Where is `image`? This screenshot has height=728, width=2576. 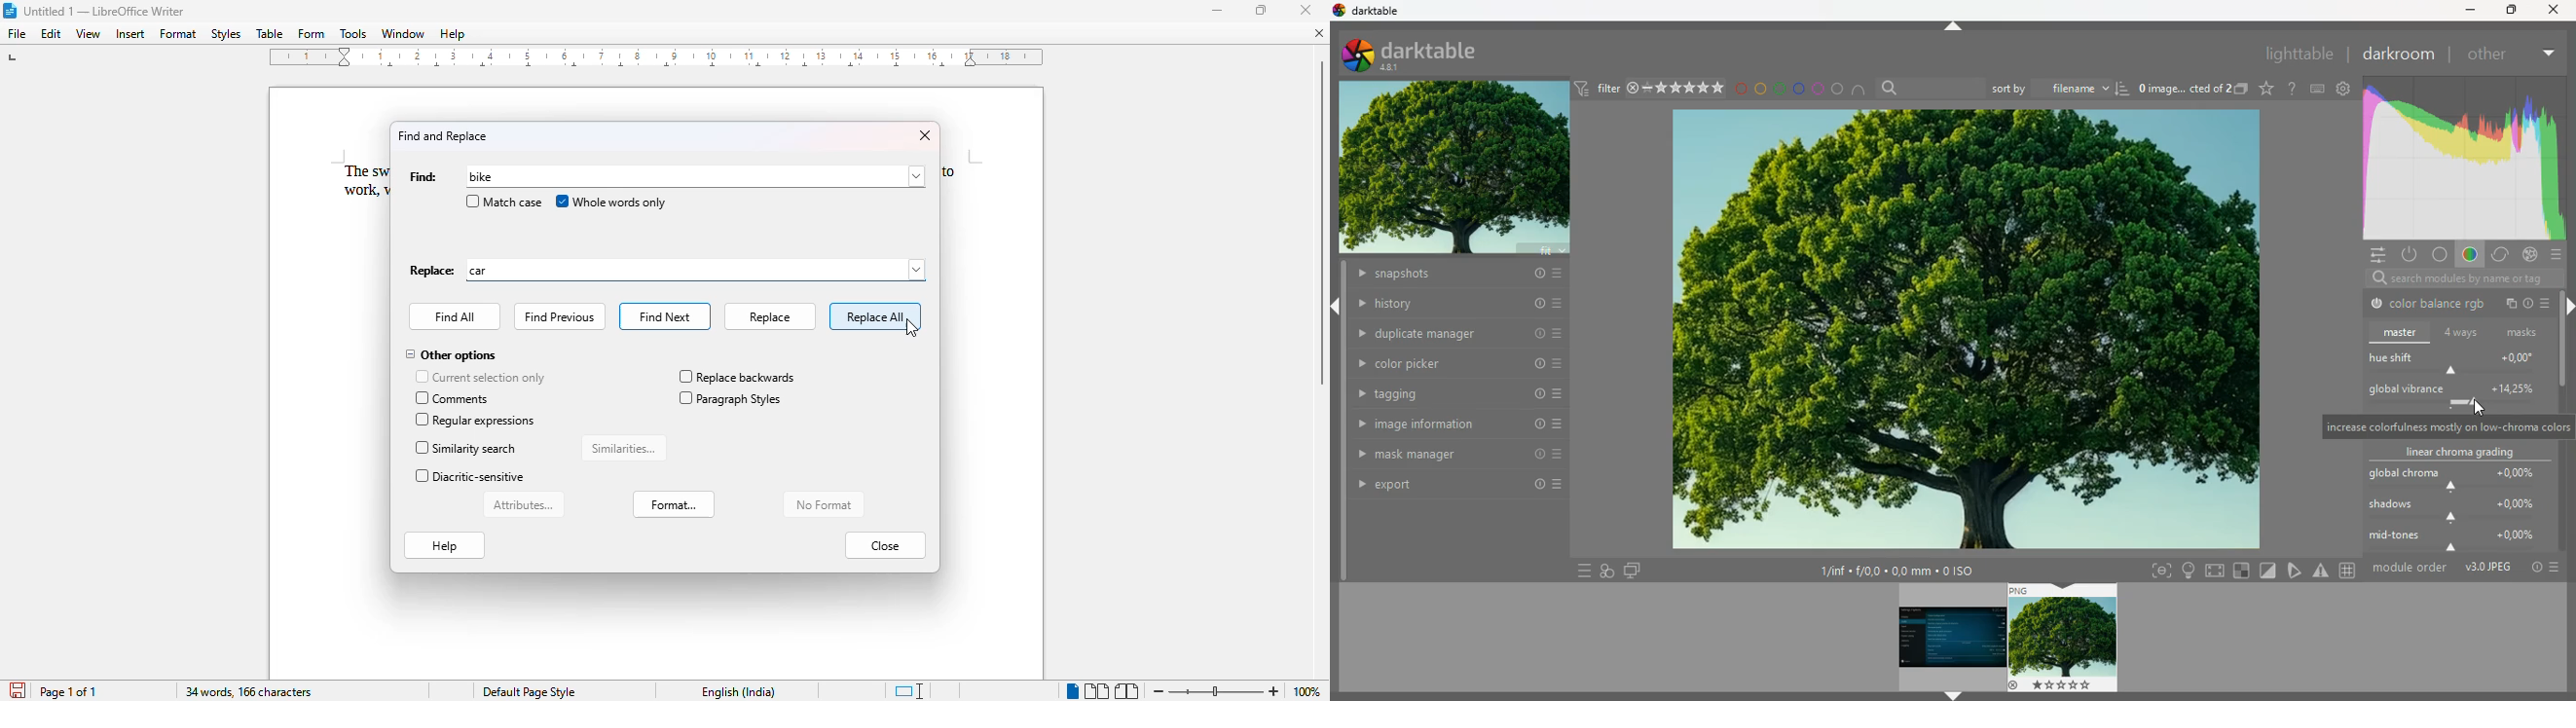
image is located at coordinates (1961, 330).